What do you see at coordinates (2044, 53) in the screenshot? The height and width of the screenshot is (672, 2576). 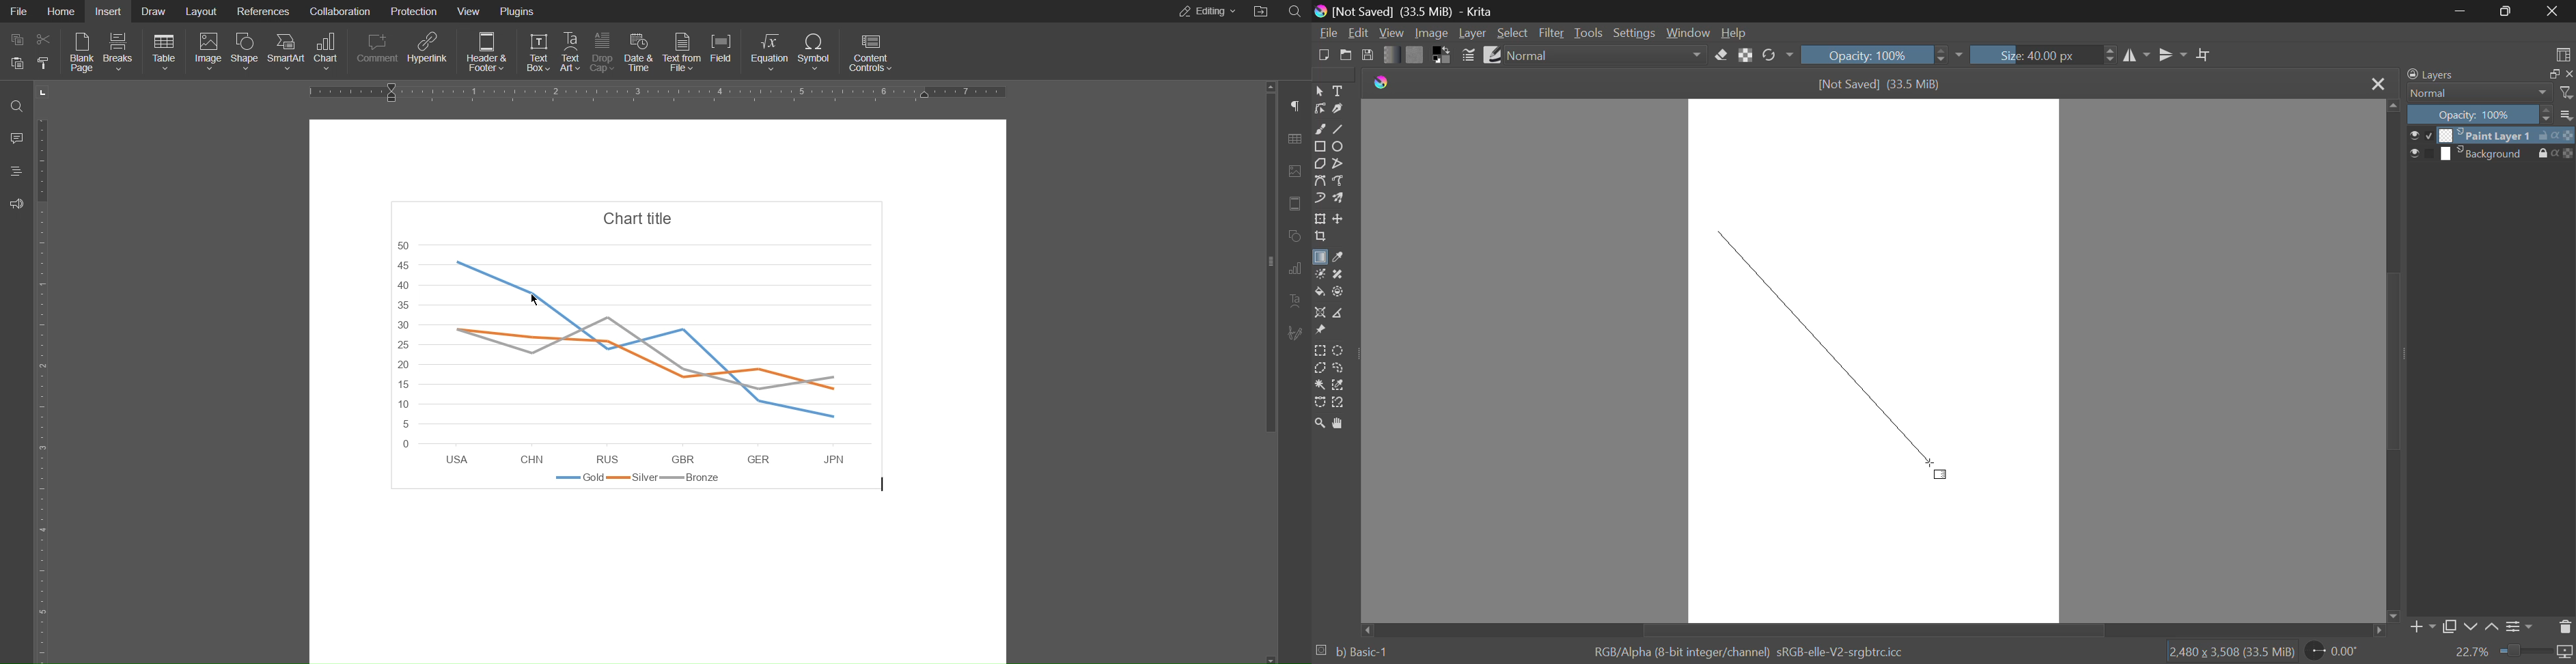 I see `Size: 40.00 px` at bounding box center [2044, 53].